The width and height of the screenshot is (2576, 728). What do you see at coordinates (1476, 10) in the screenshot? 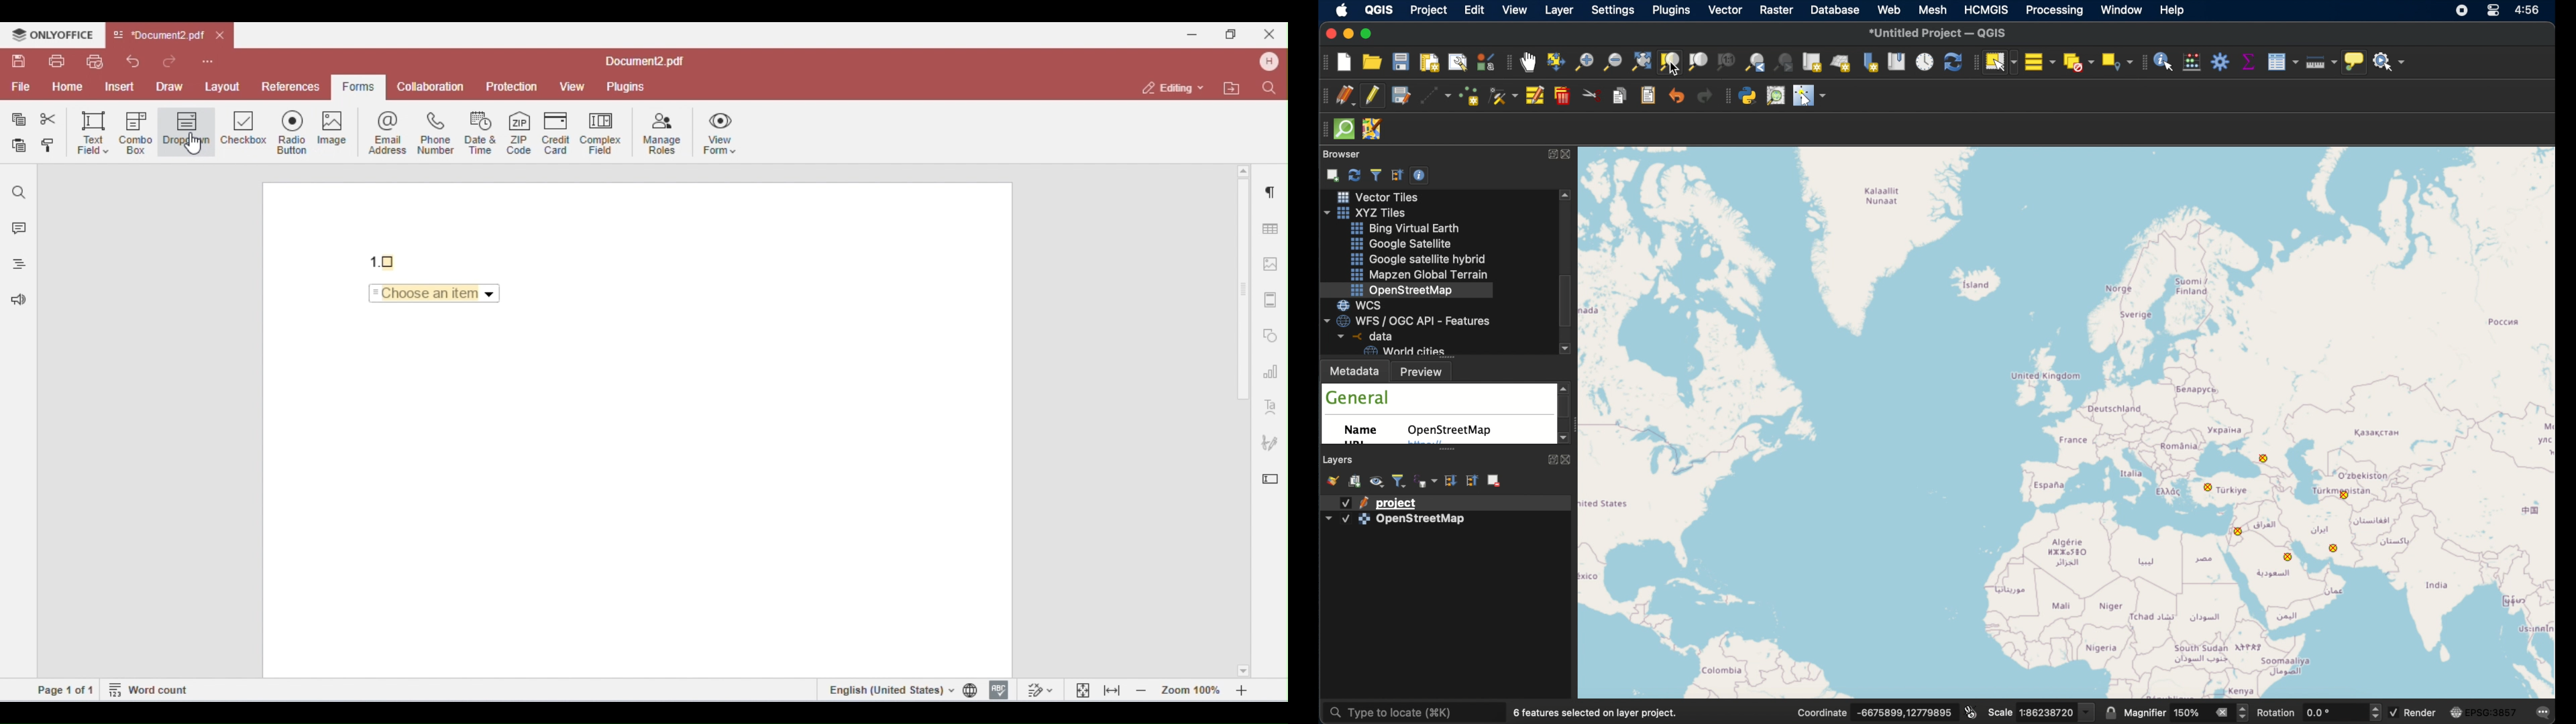
I see `edit` at bounding box center [1476, 10].